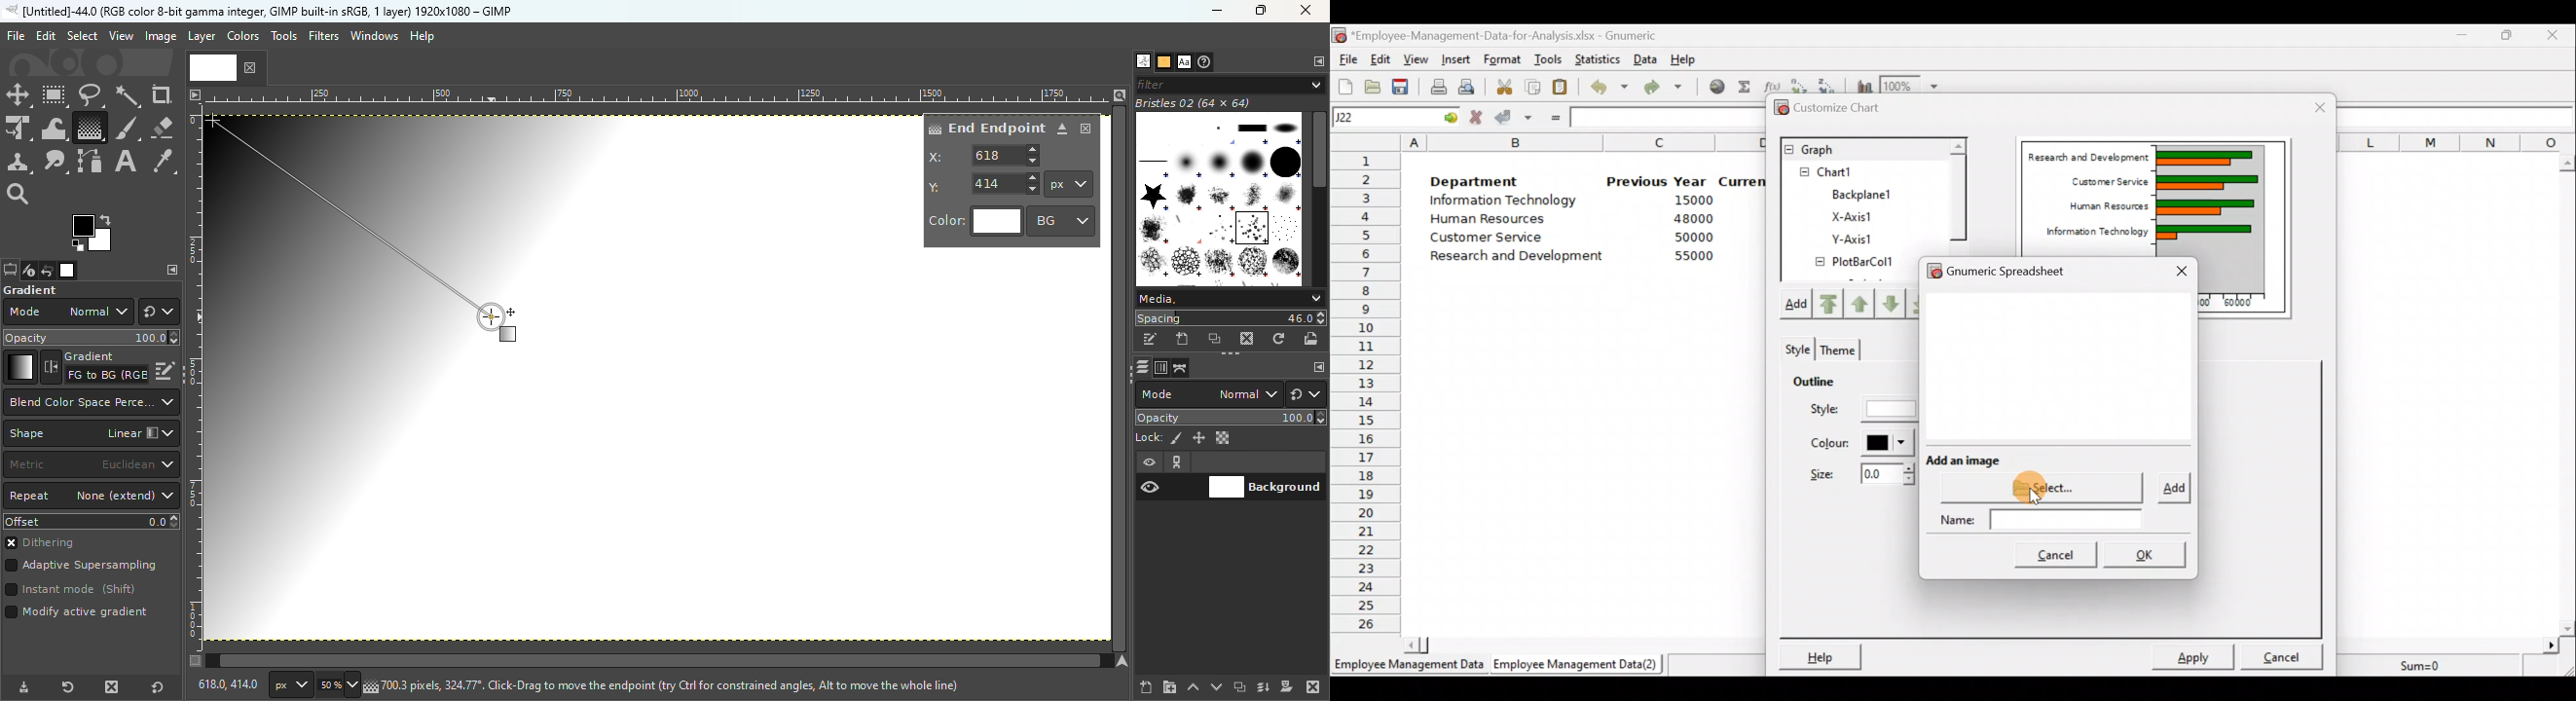  What do you see at coordinates (1689, 203) in the screenshot?
I see `15000` at bounding box center [1689, 203].